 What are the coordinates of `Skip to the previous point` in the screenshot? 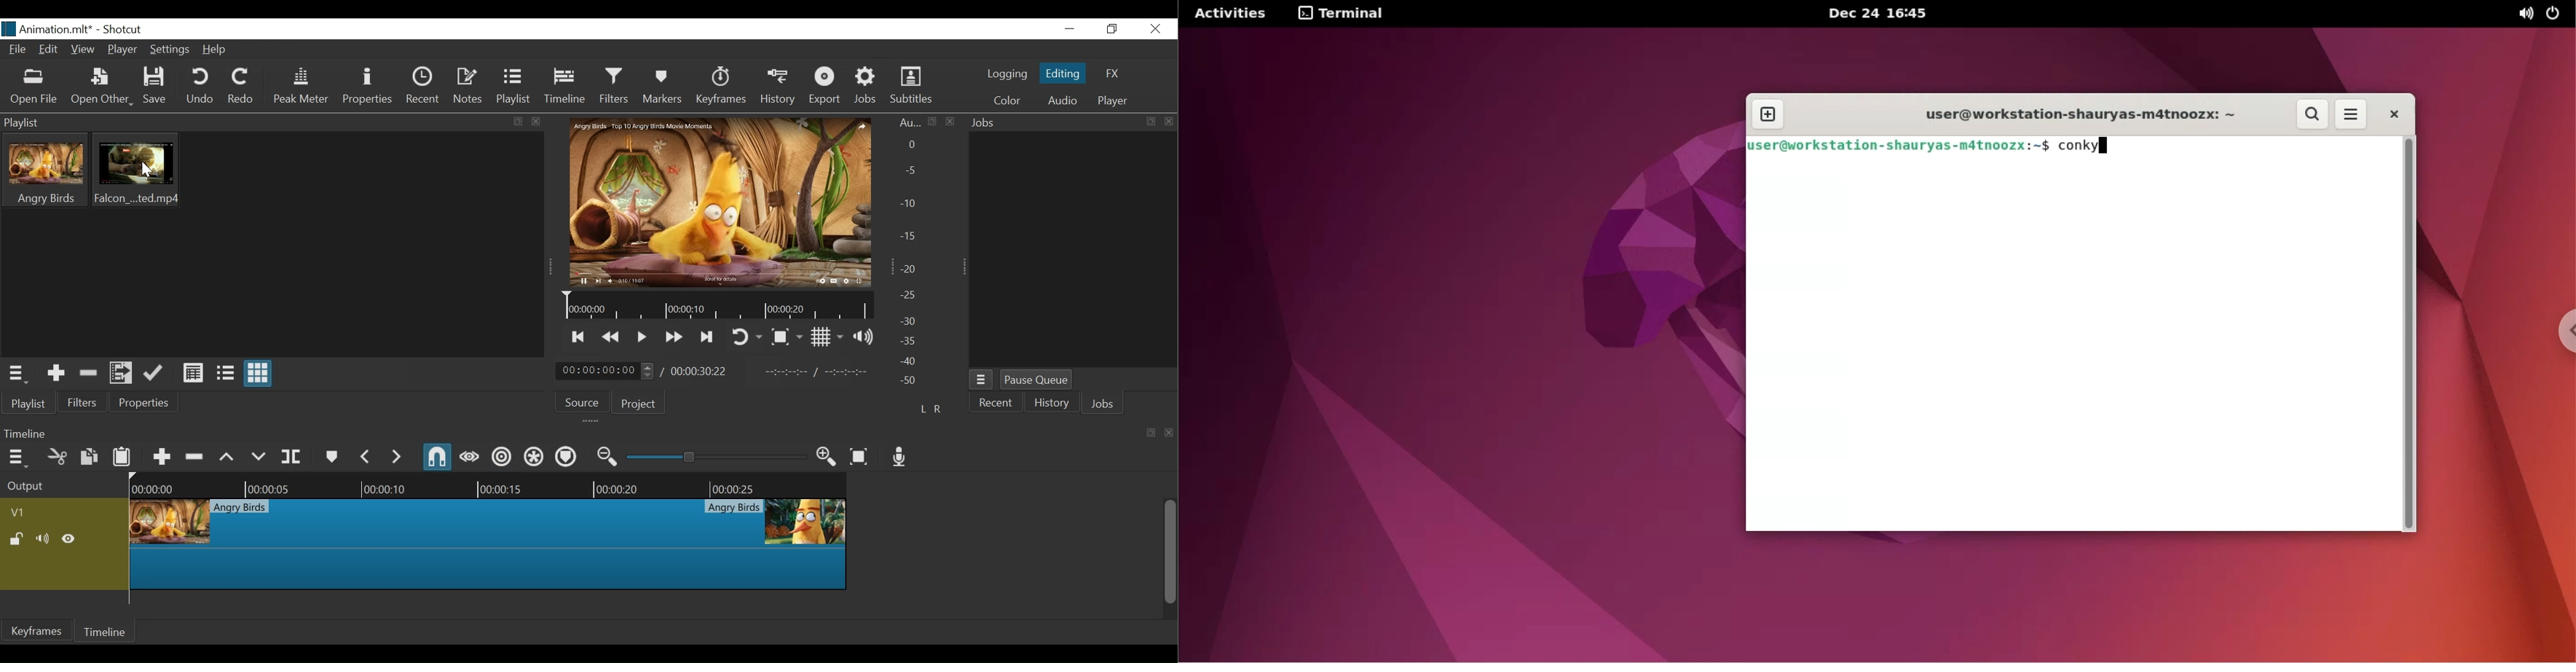 It's located at (579, 338).